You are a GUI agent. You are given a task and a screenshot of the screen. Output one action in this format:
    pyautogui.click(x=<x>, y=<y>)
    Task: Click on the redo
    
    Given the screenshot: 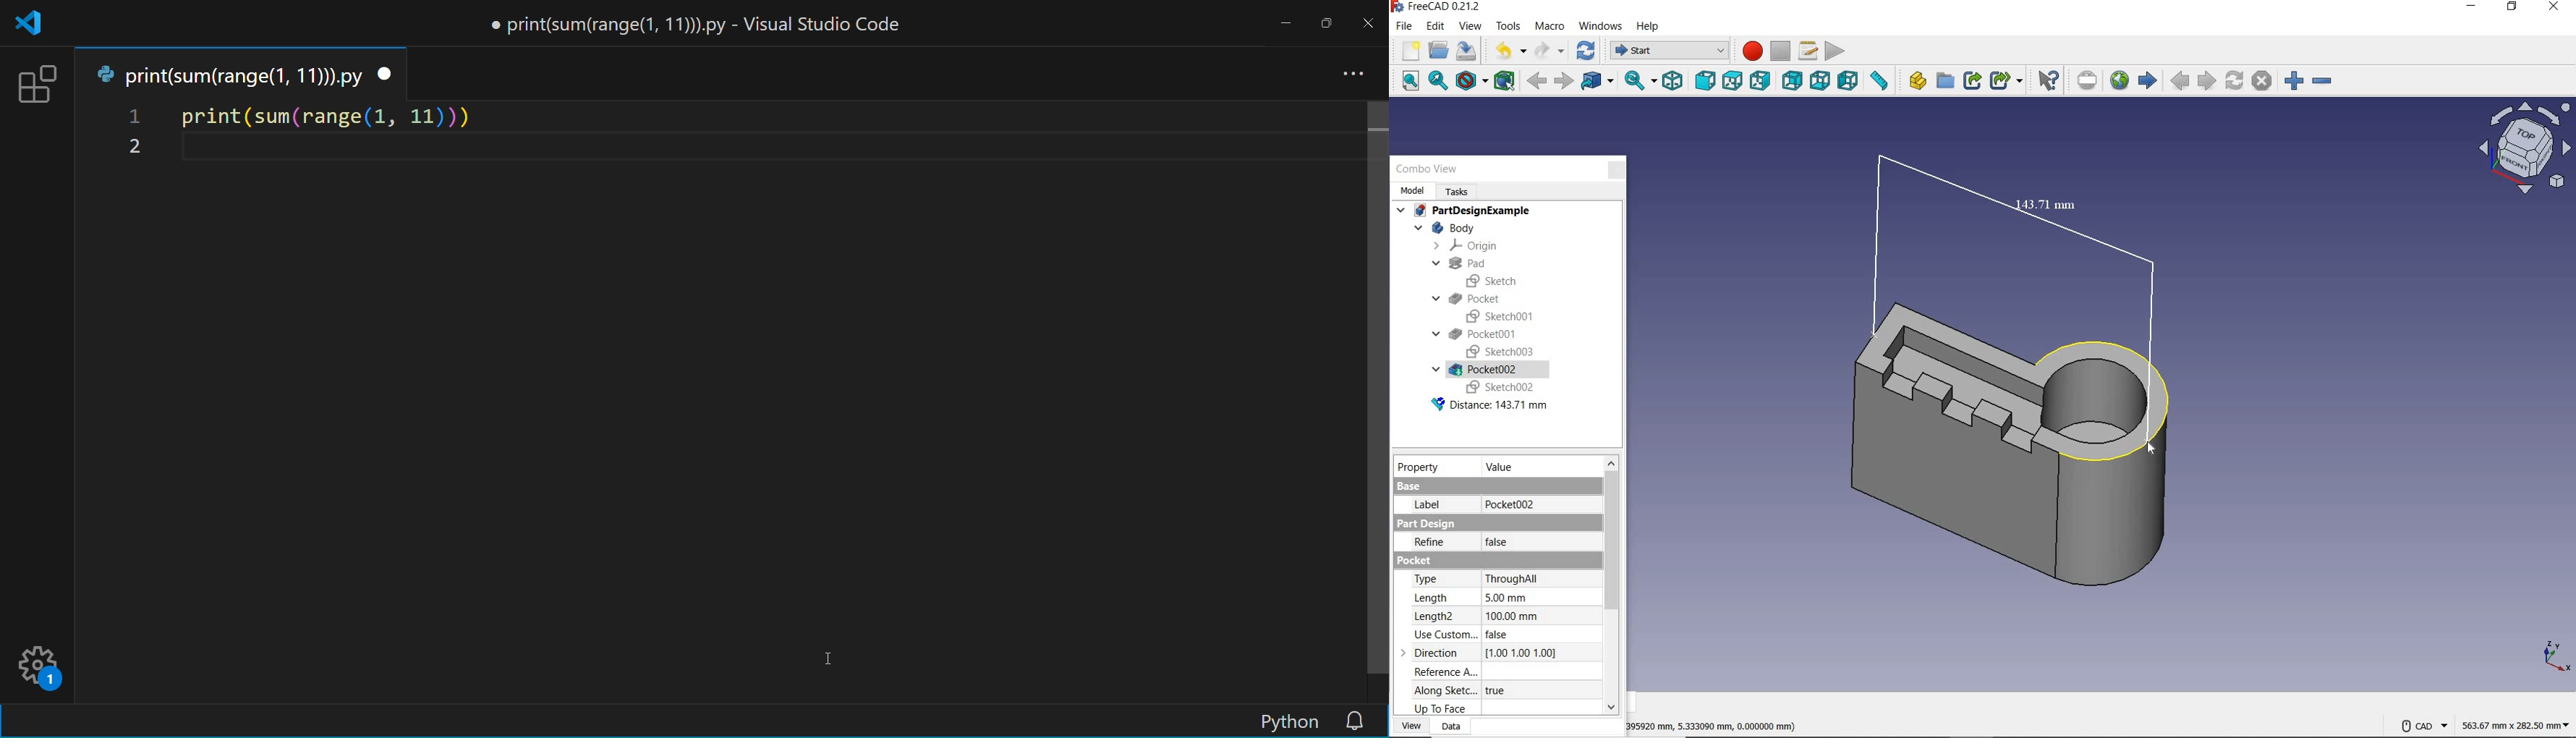 What is the action you would take?
    pyautogui.click(x=1549, y=52)
    